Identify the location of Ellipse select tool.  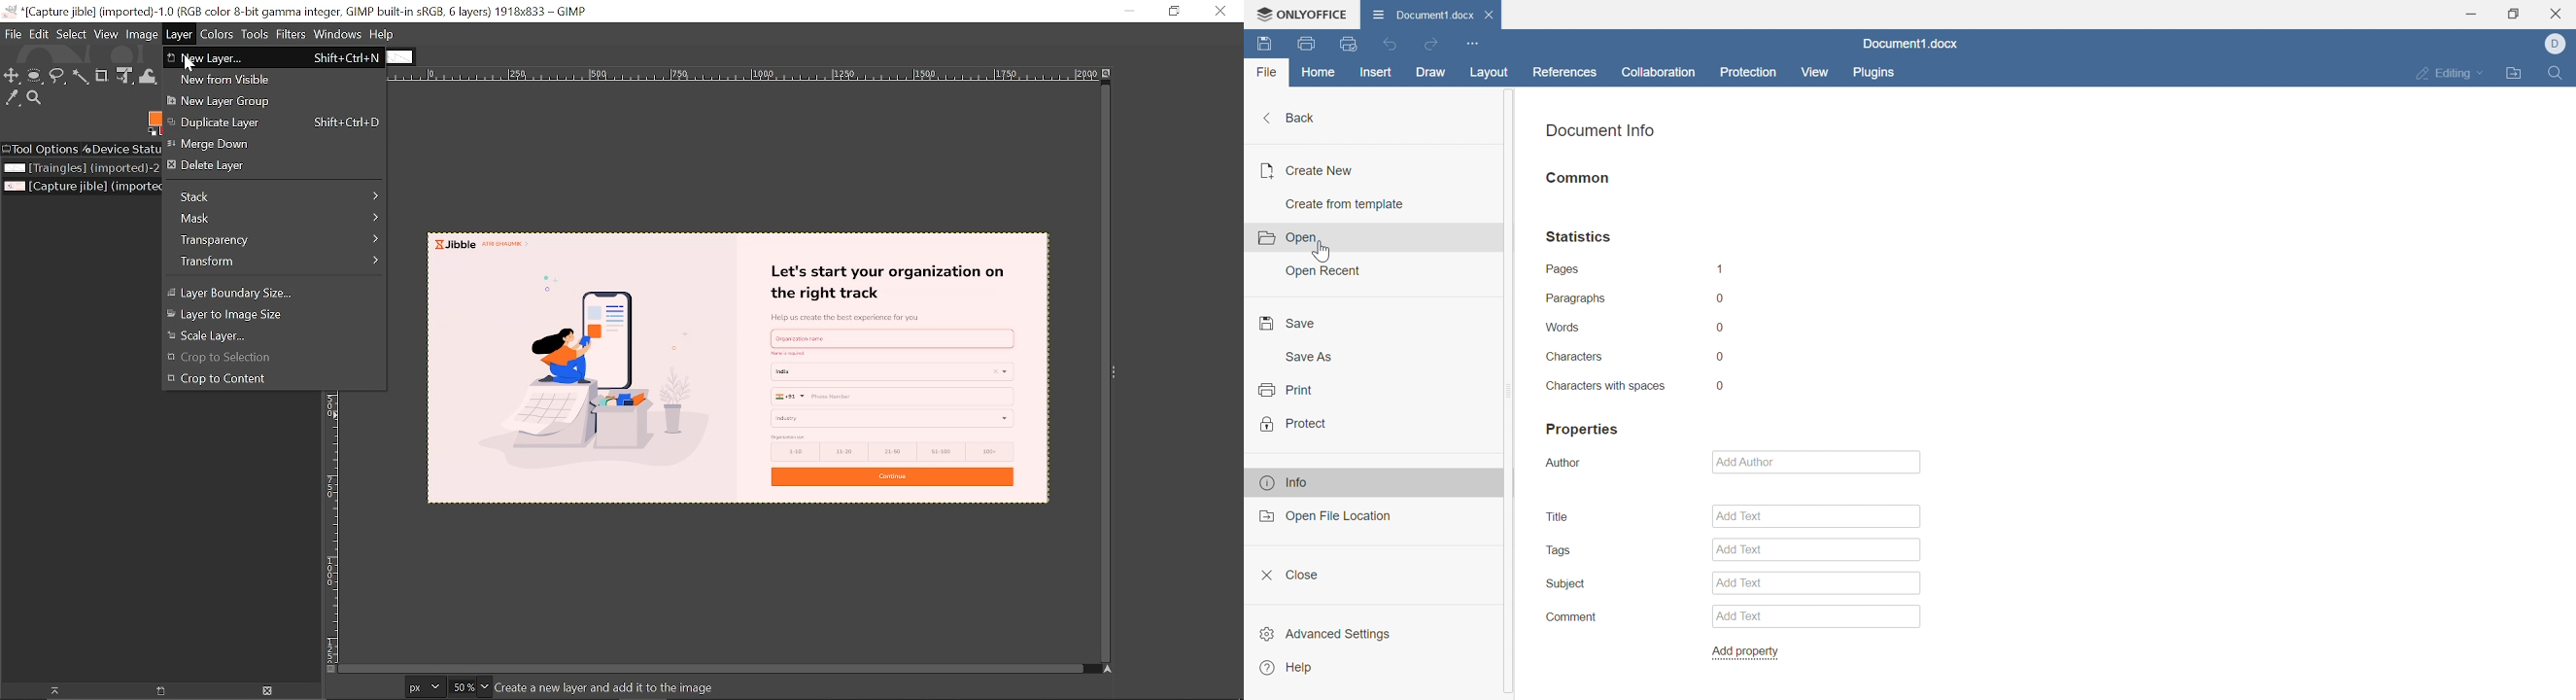
(35, 77).